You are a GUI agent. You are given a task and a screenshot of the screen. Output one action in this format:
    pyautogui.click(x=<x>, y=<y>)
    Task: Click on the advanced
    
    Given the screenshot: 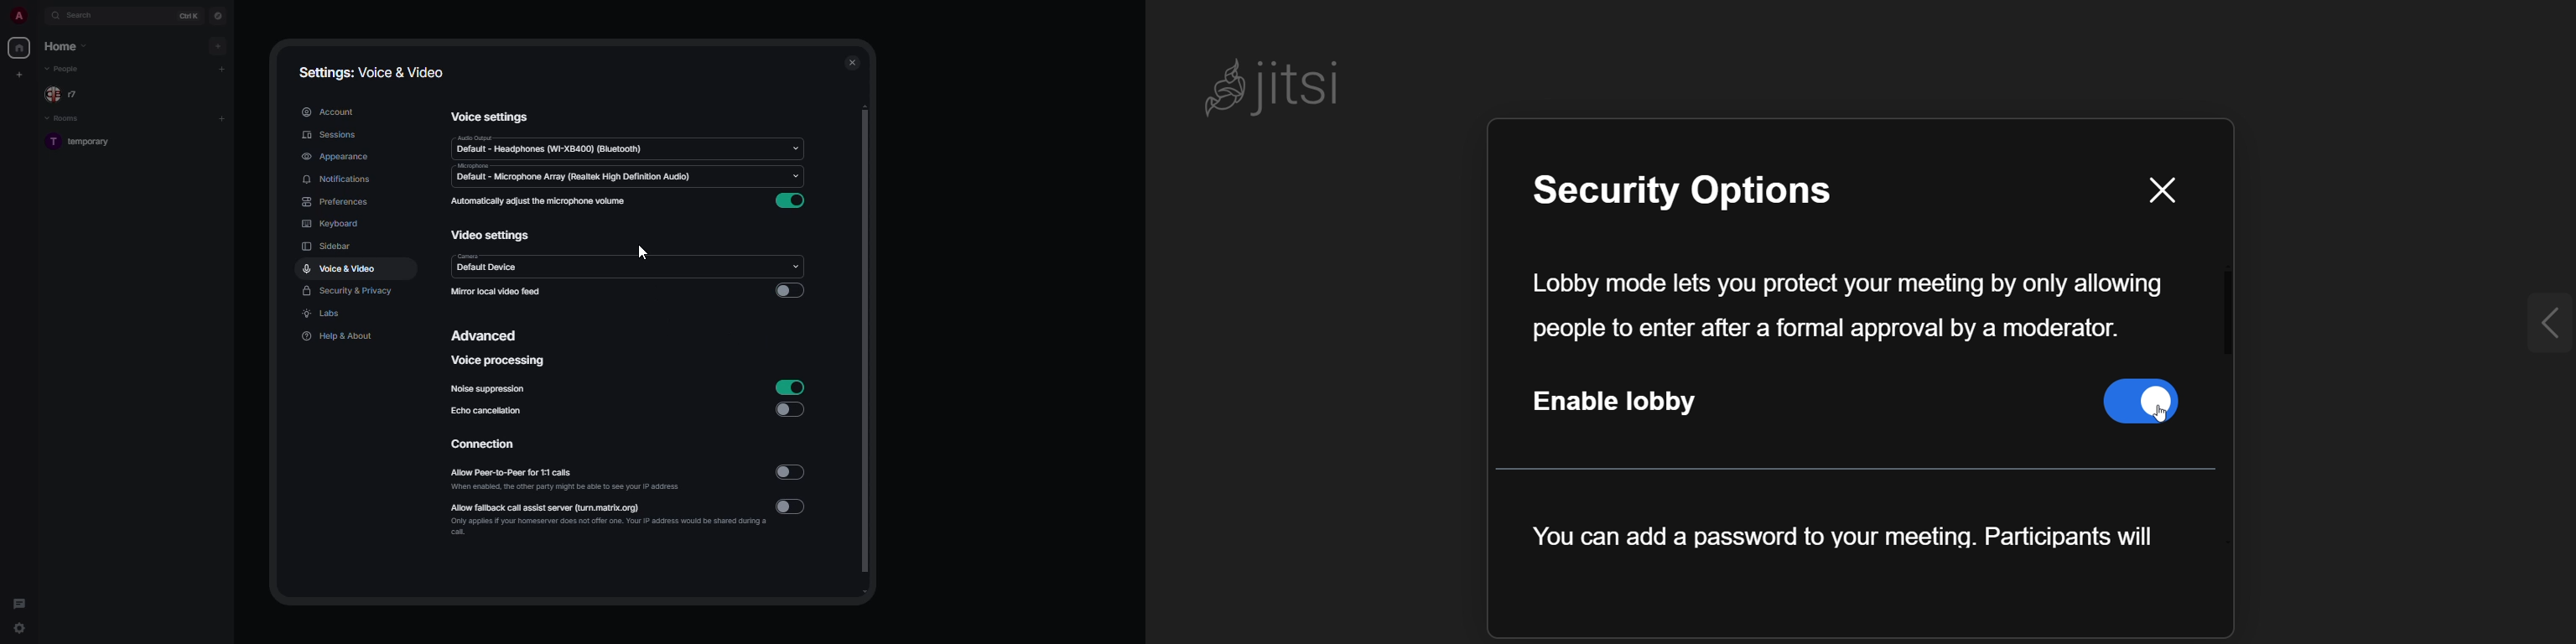 What is the action you would take?
    pyautogui.click(x=489, y=337)
    